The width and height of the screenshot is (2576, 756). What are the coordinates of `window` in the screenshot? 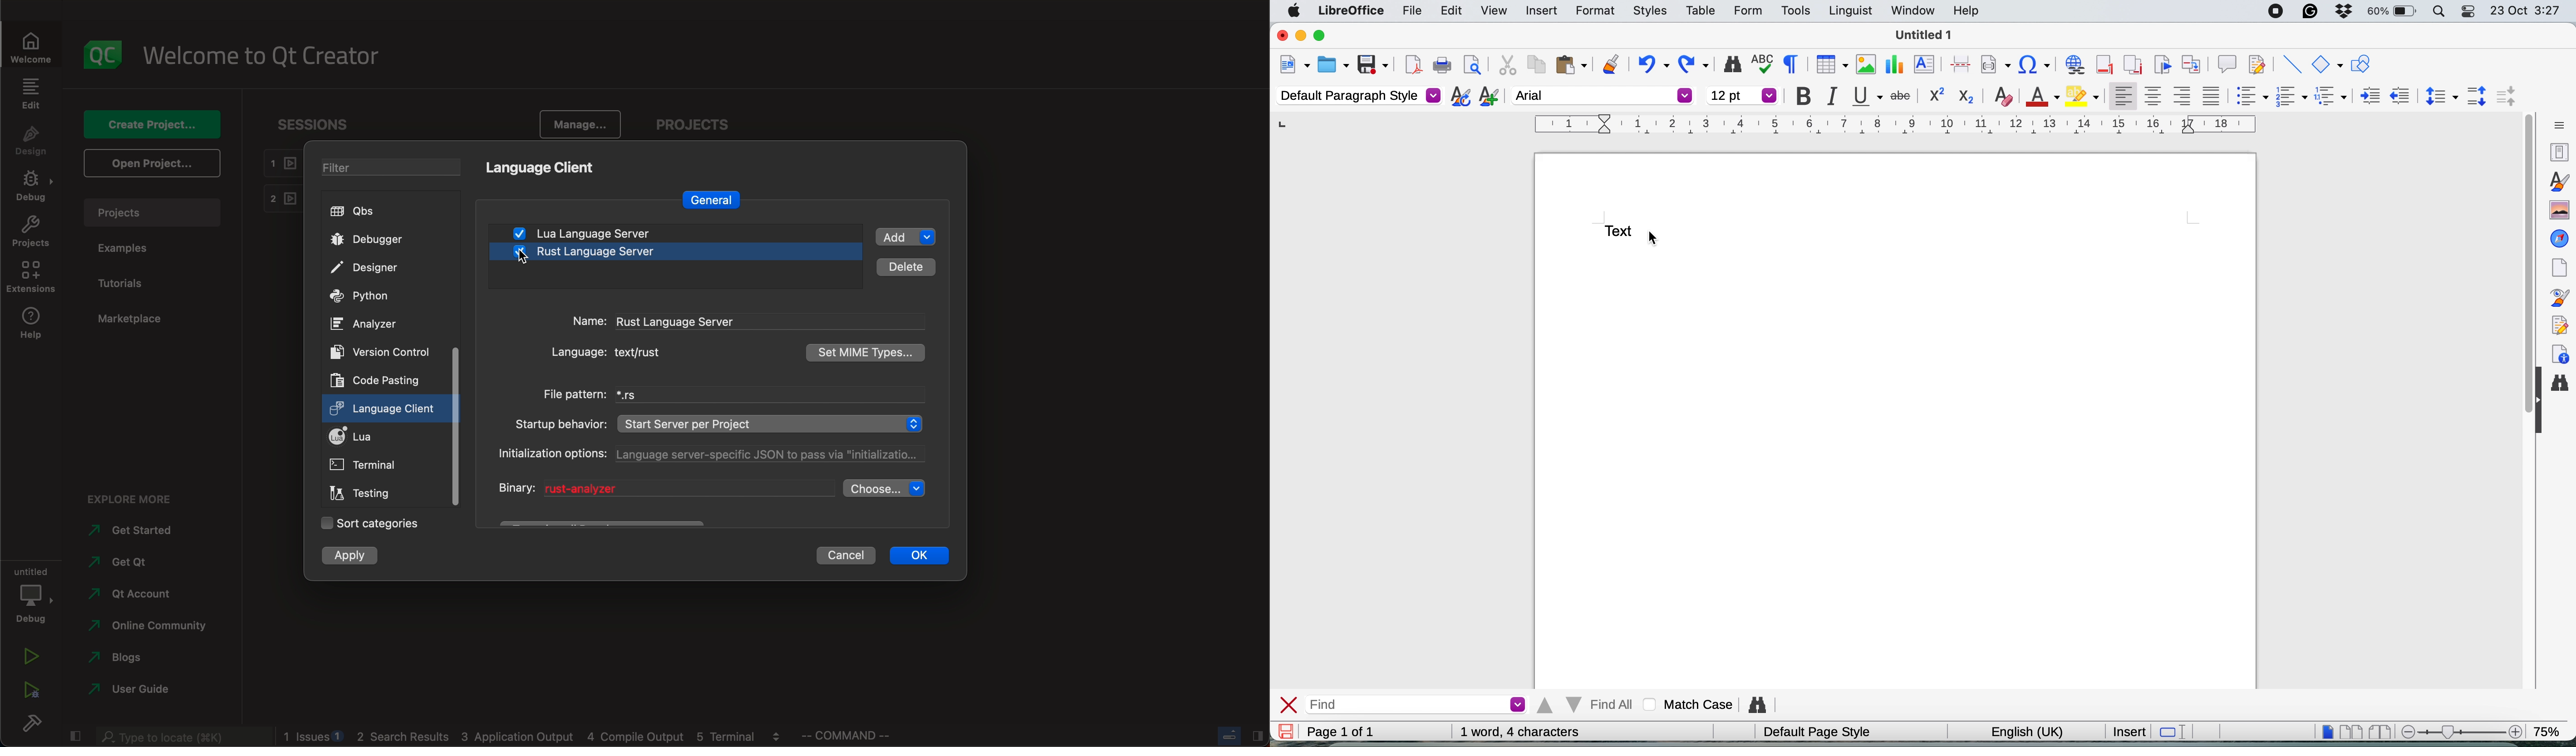 It's located at (1910, 13).